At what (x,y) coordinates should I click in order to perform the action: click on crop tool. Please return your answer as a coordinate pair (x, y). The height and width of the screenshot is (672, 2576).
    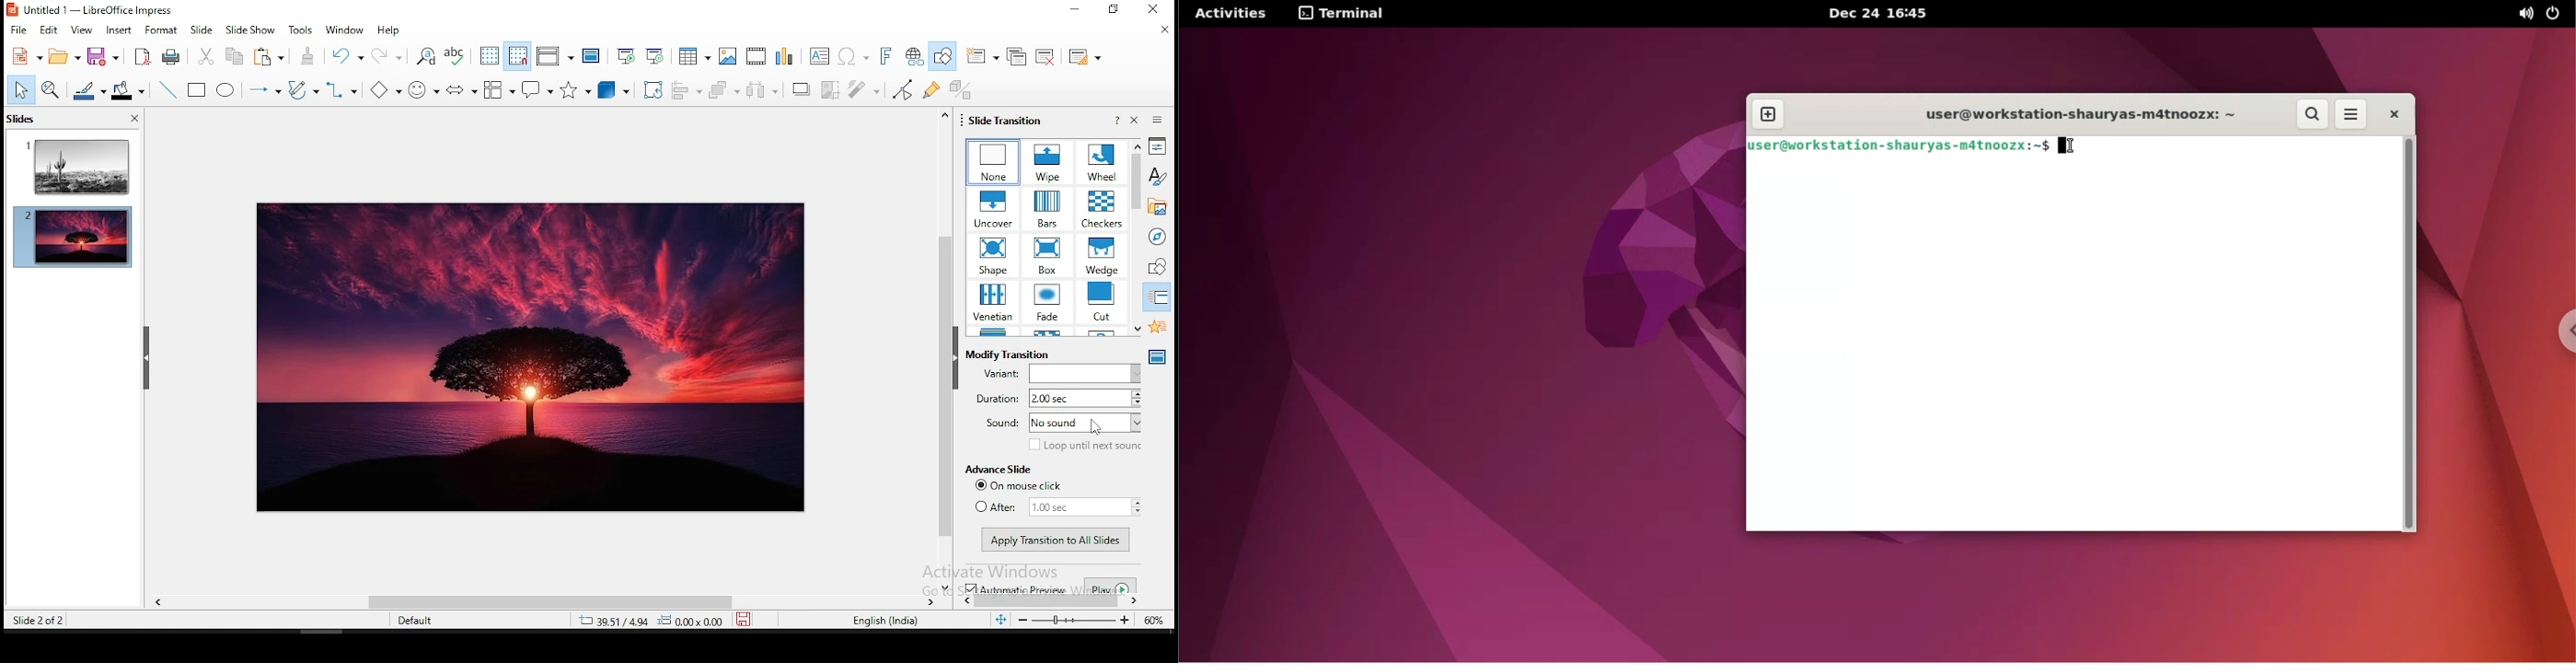
    Looking at the image, I should click on (653, 88).